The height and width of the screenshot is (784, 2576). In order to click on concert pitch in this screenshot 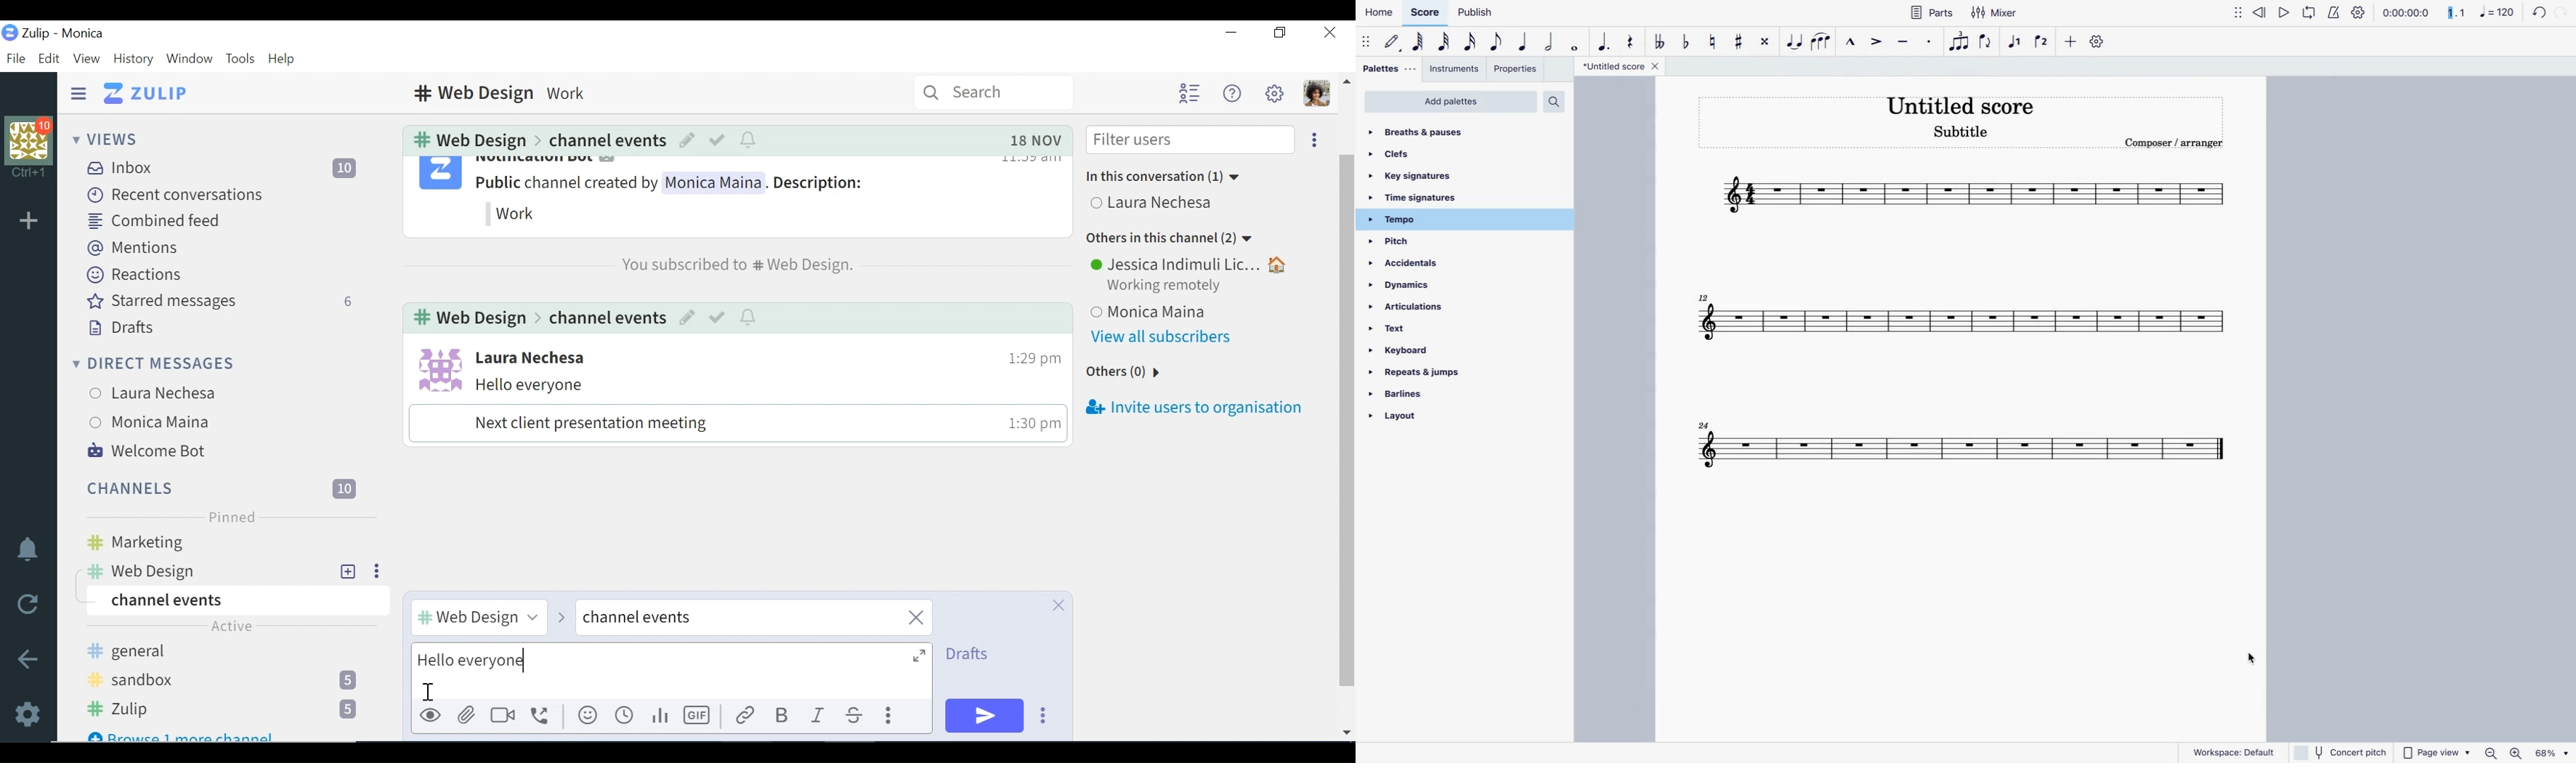, I will do `click(2341, 751)`.